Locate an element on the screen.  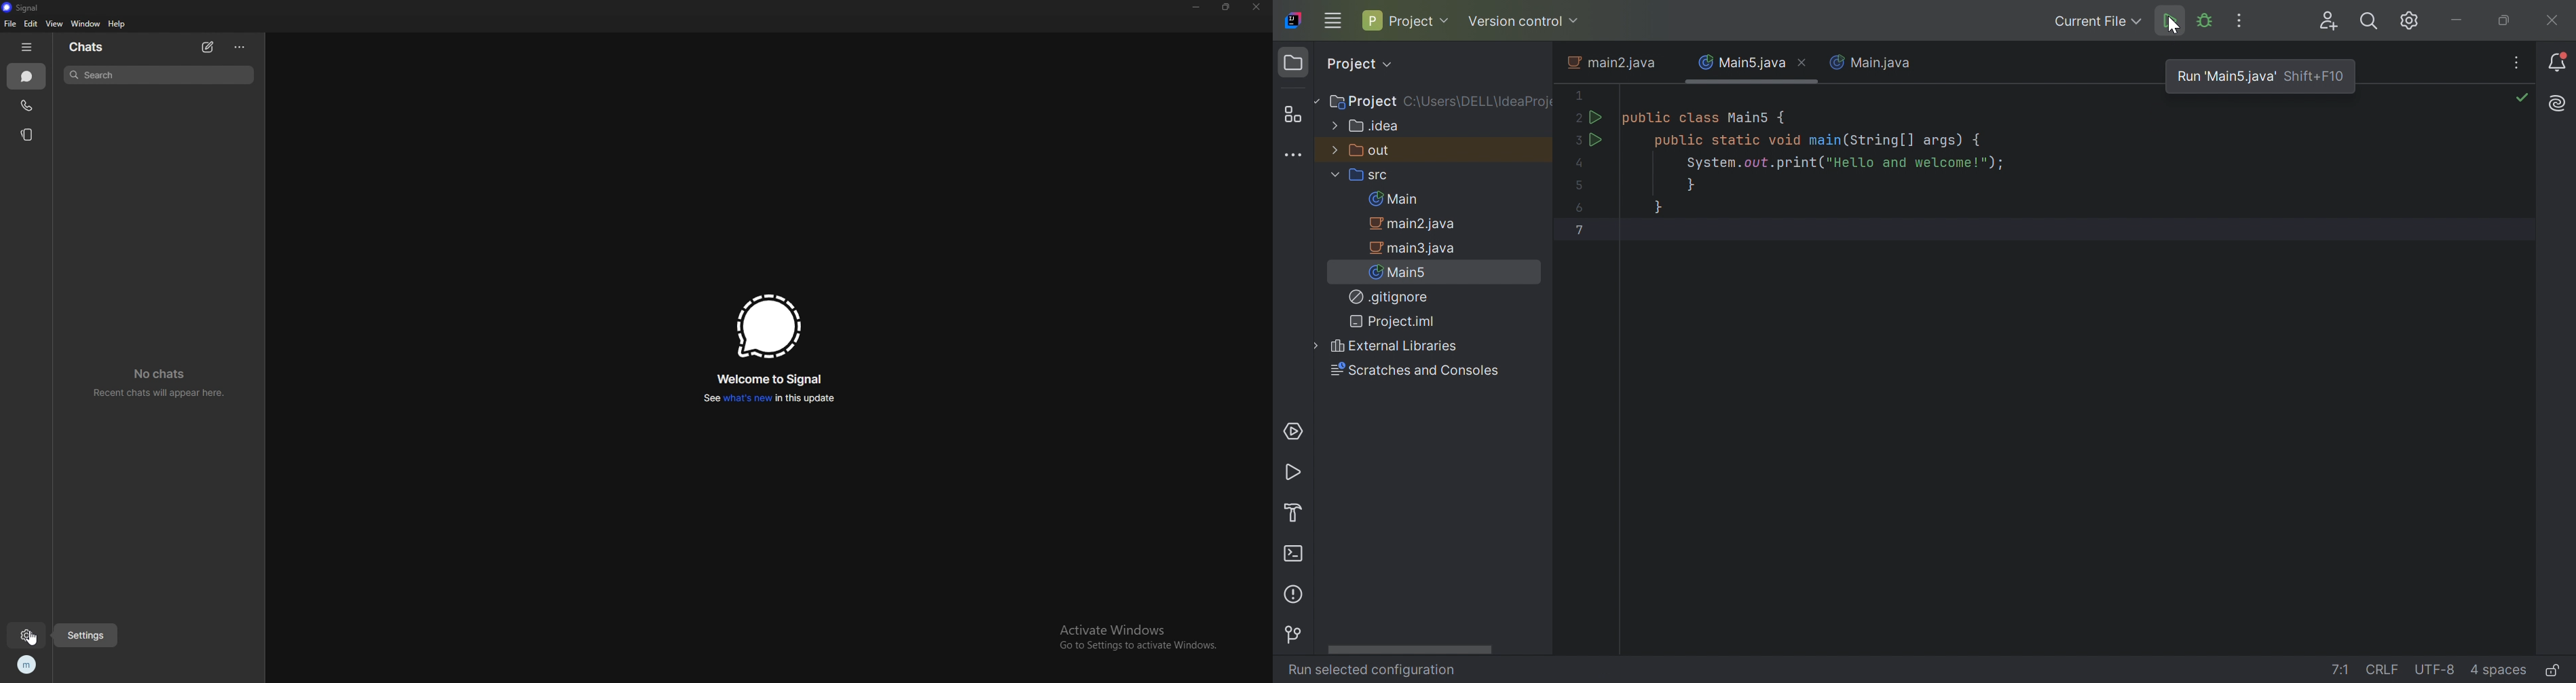
see whats new in this update is located at coordinates (768, 399).